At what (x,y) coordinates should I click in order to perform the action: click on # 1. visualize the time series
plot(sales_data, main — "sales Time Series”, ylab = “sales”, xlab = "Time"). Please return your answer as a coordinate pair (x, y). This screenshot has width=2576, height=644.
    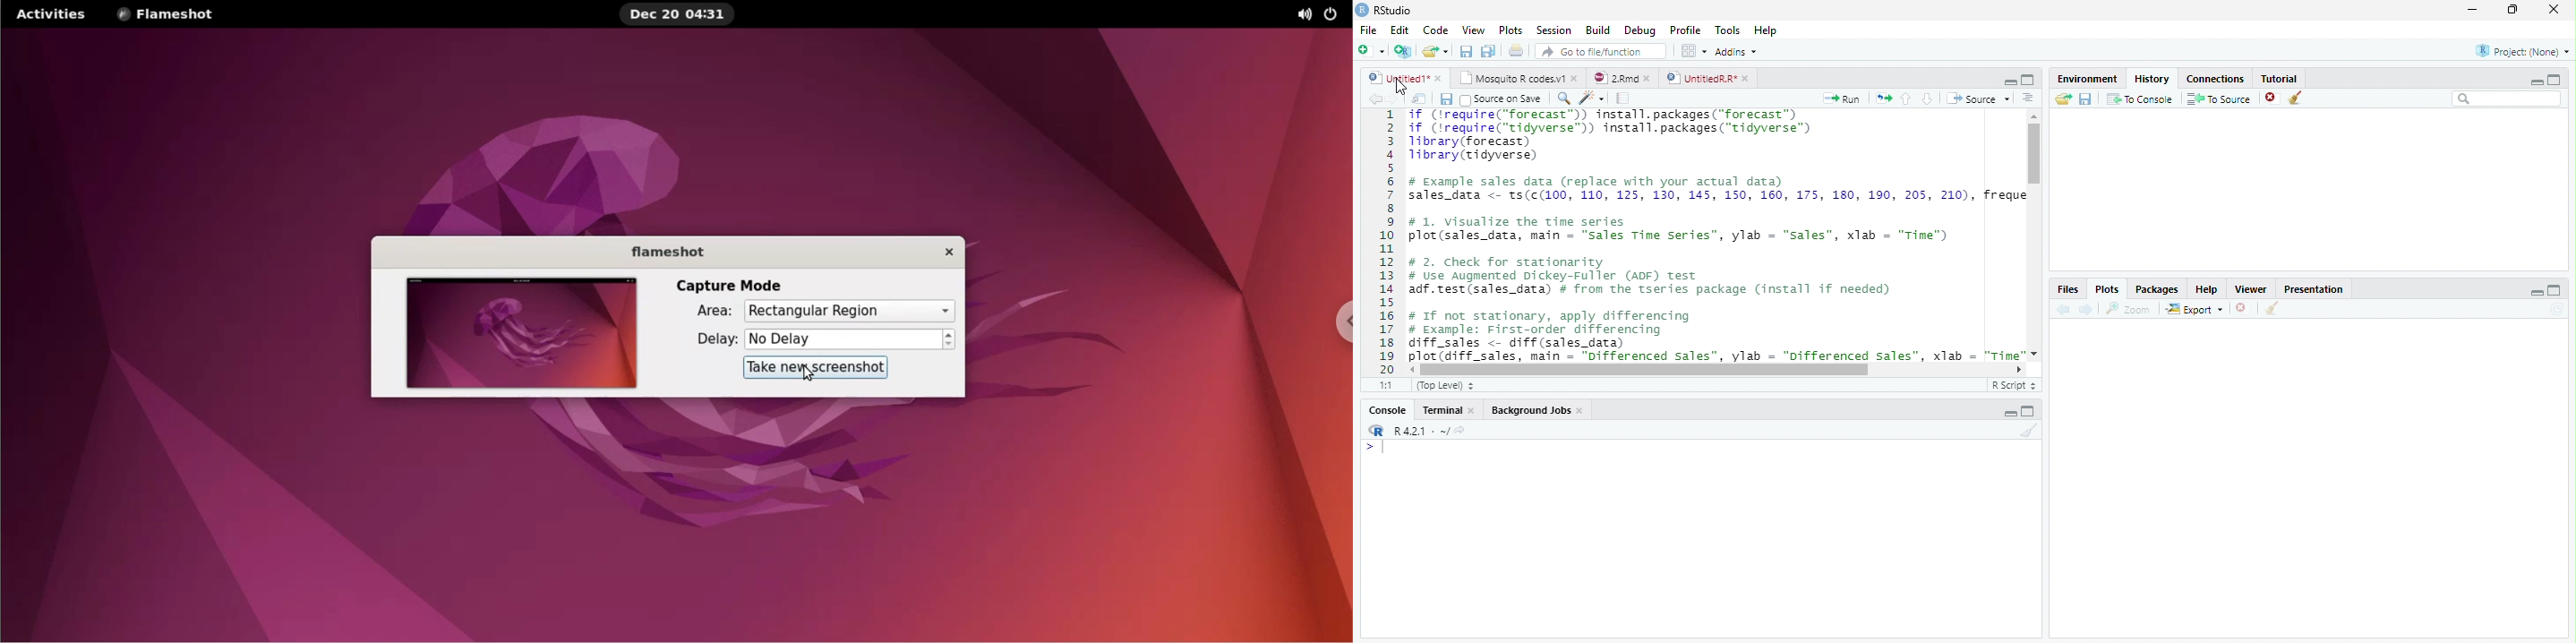
    Looking at the image, I should click on (1678, 228).